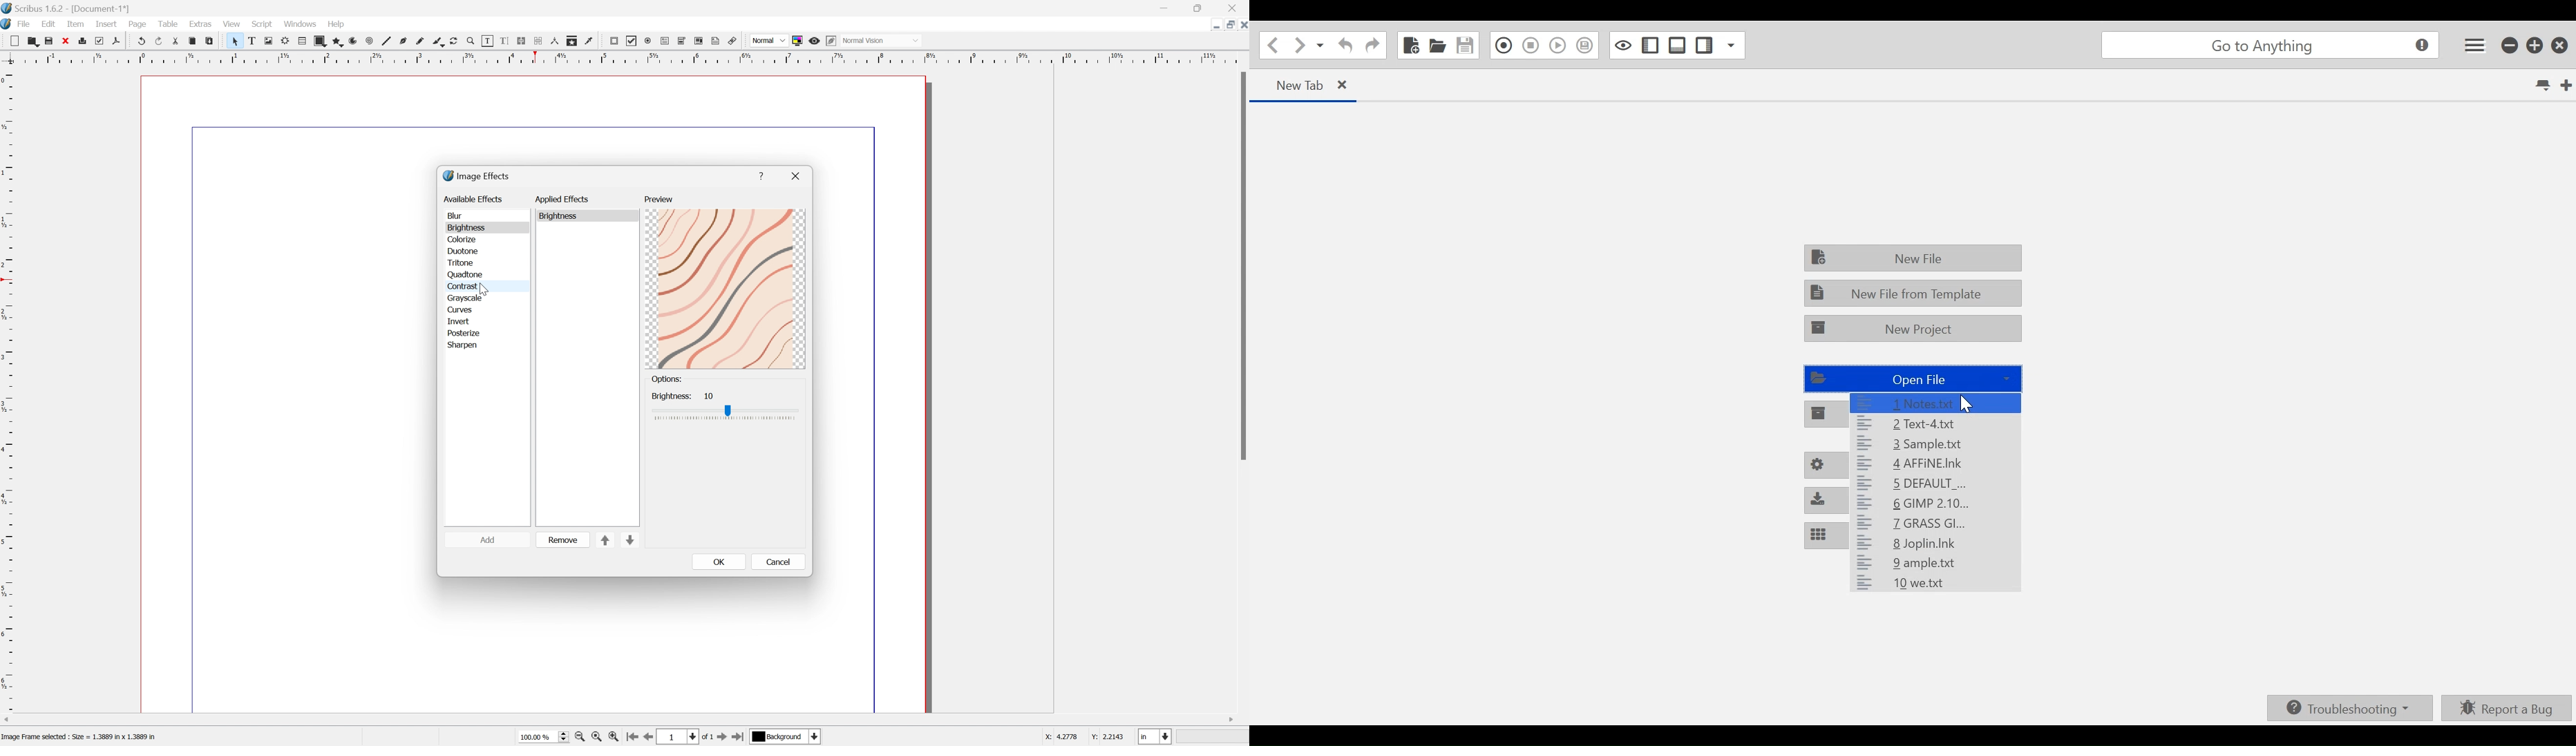 Image resolution: width=2576 pixels, height=756 pixels. What do you see at coordinates (659, 200) in the screenshot?
I see `preview` at bounding box center [659, 200].